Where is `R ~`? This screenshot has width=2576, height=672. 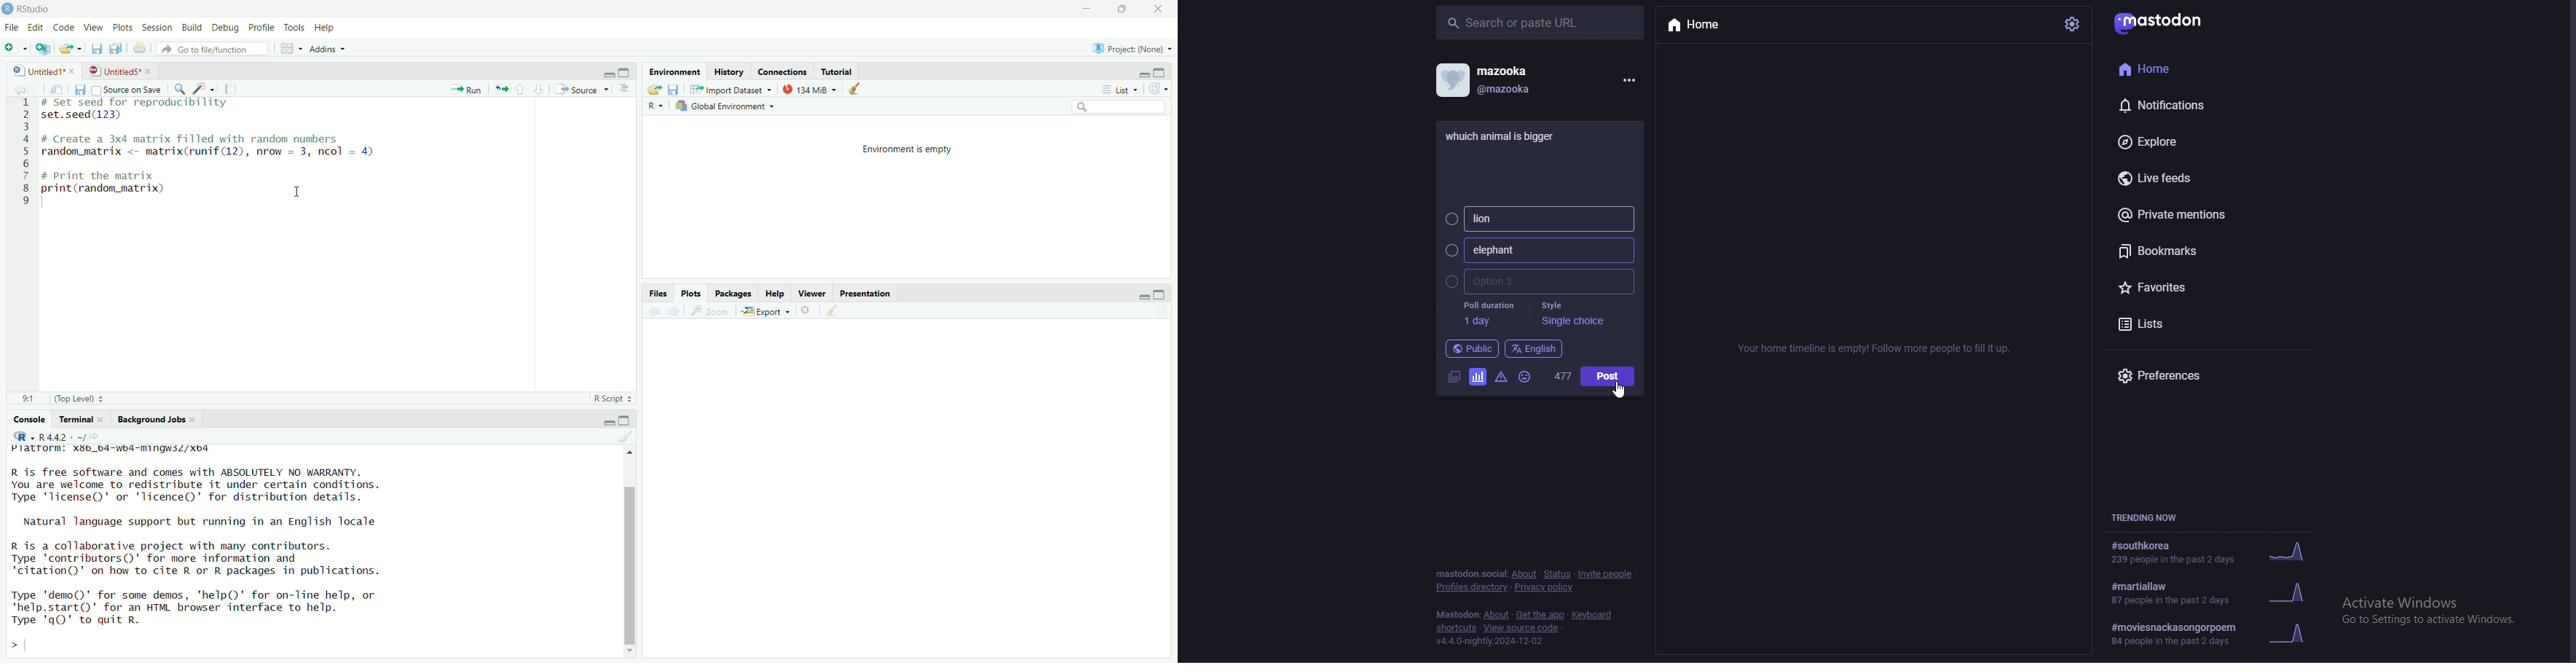
R ~ is located at coordinates (654, 104).